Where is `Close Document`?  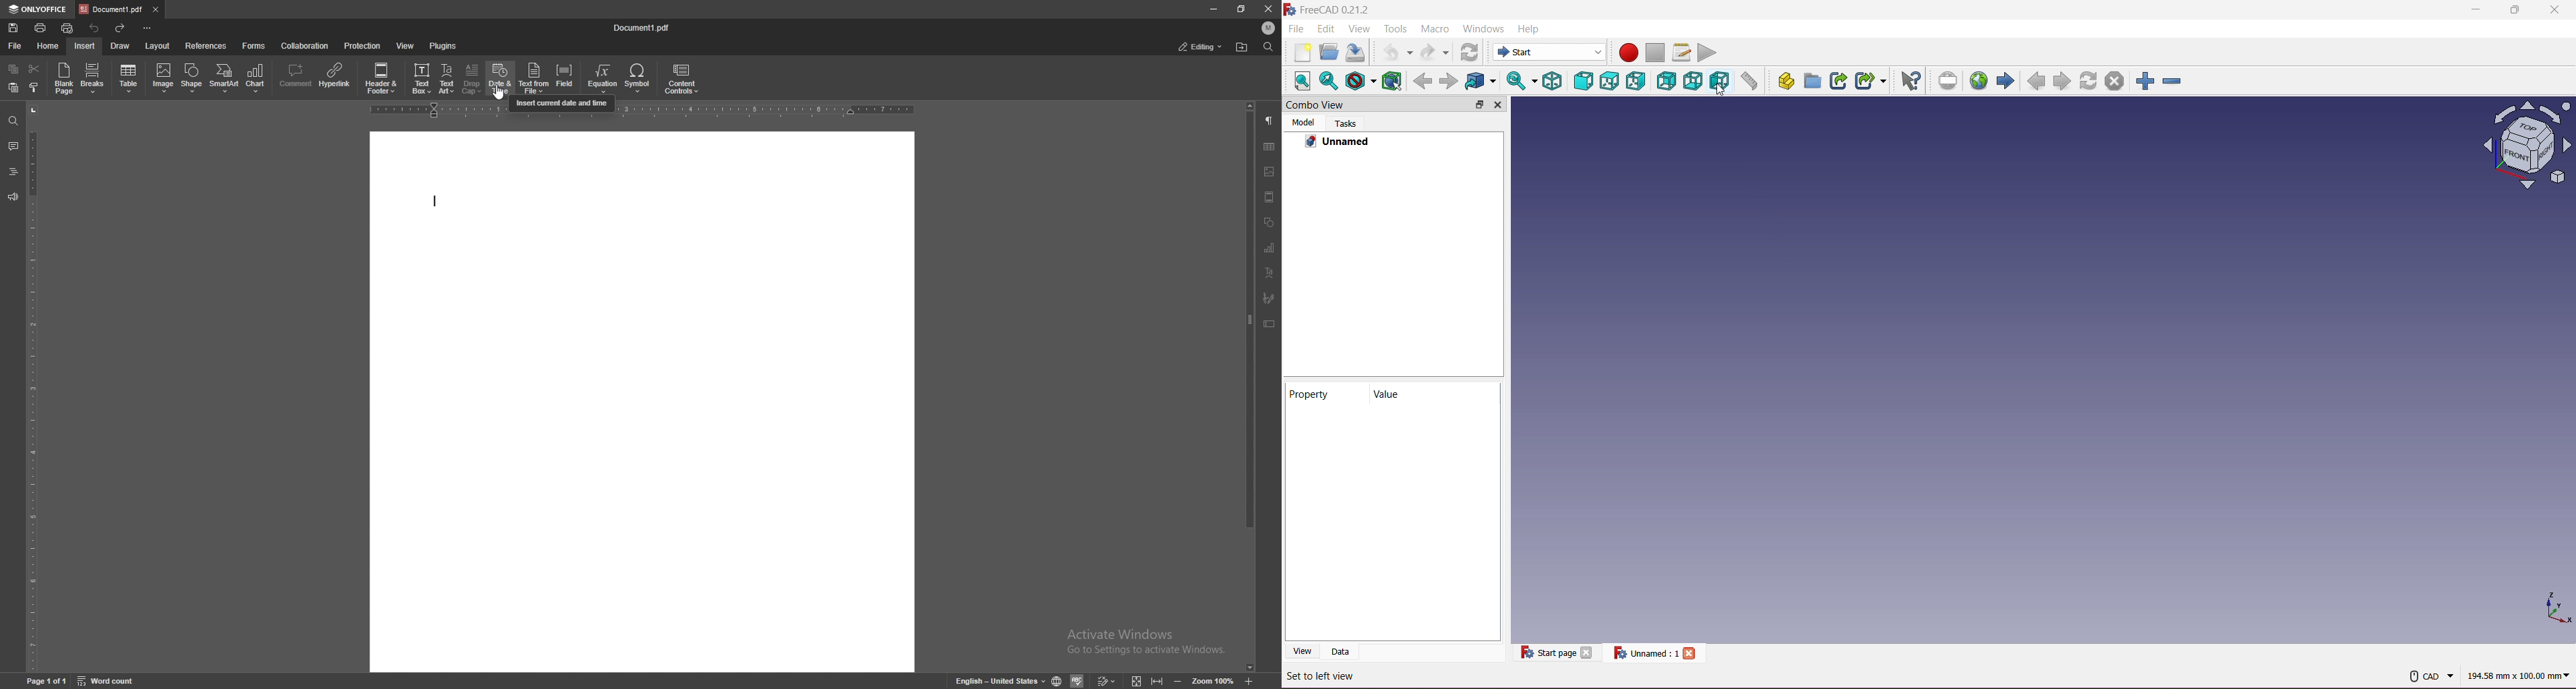
Close Document is located at coordinates (2114, 80).